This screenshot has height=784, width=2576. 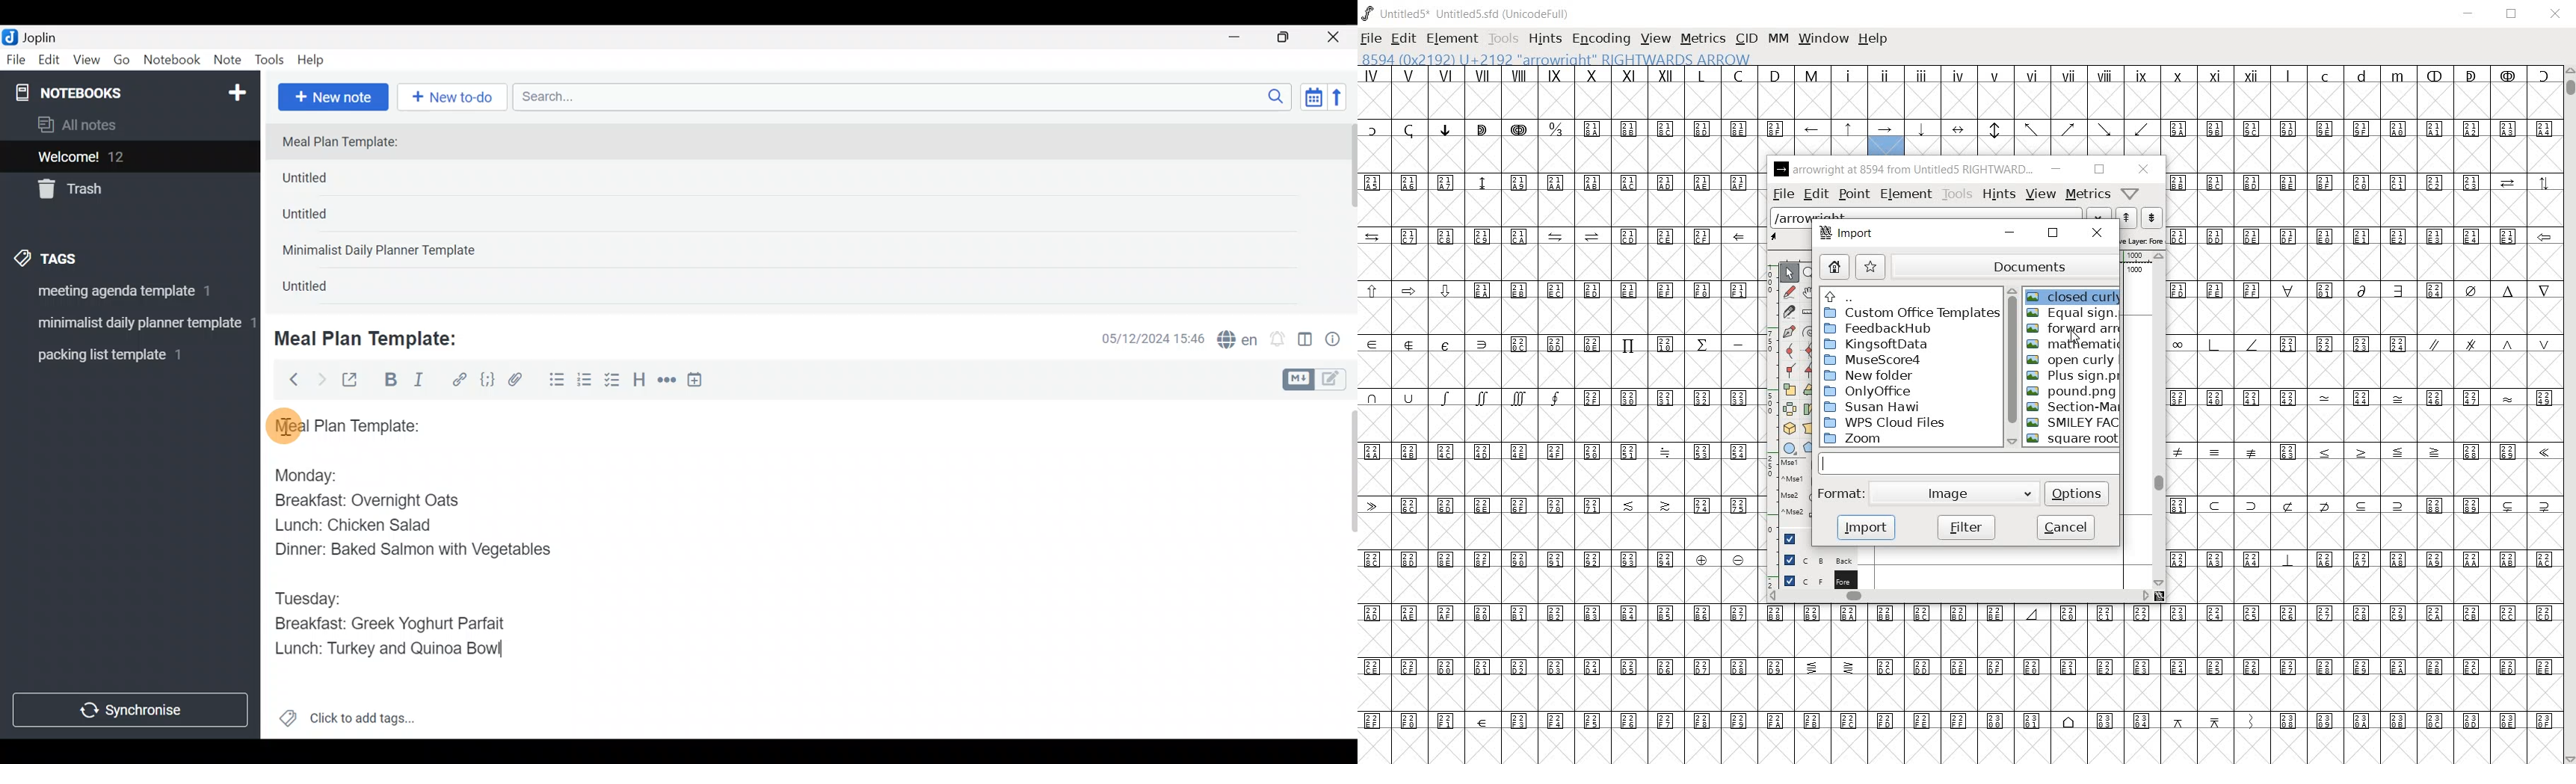 What do you see at coordinates (1340, 340) in the screenshot?
I see `Note properties` at bounding box center [1340, 340].